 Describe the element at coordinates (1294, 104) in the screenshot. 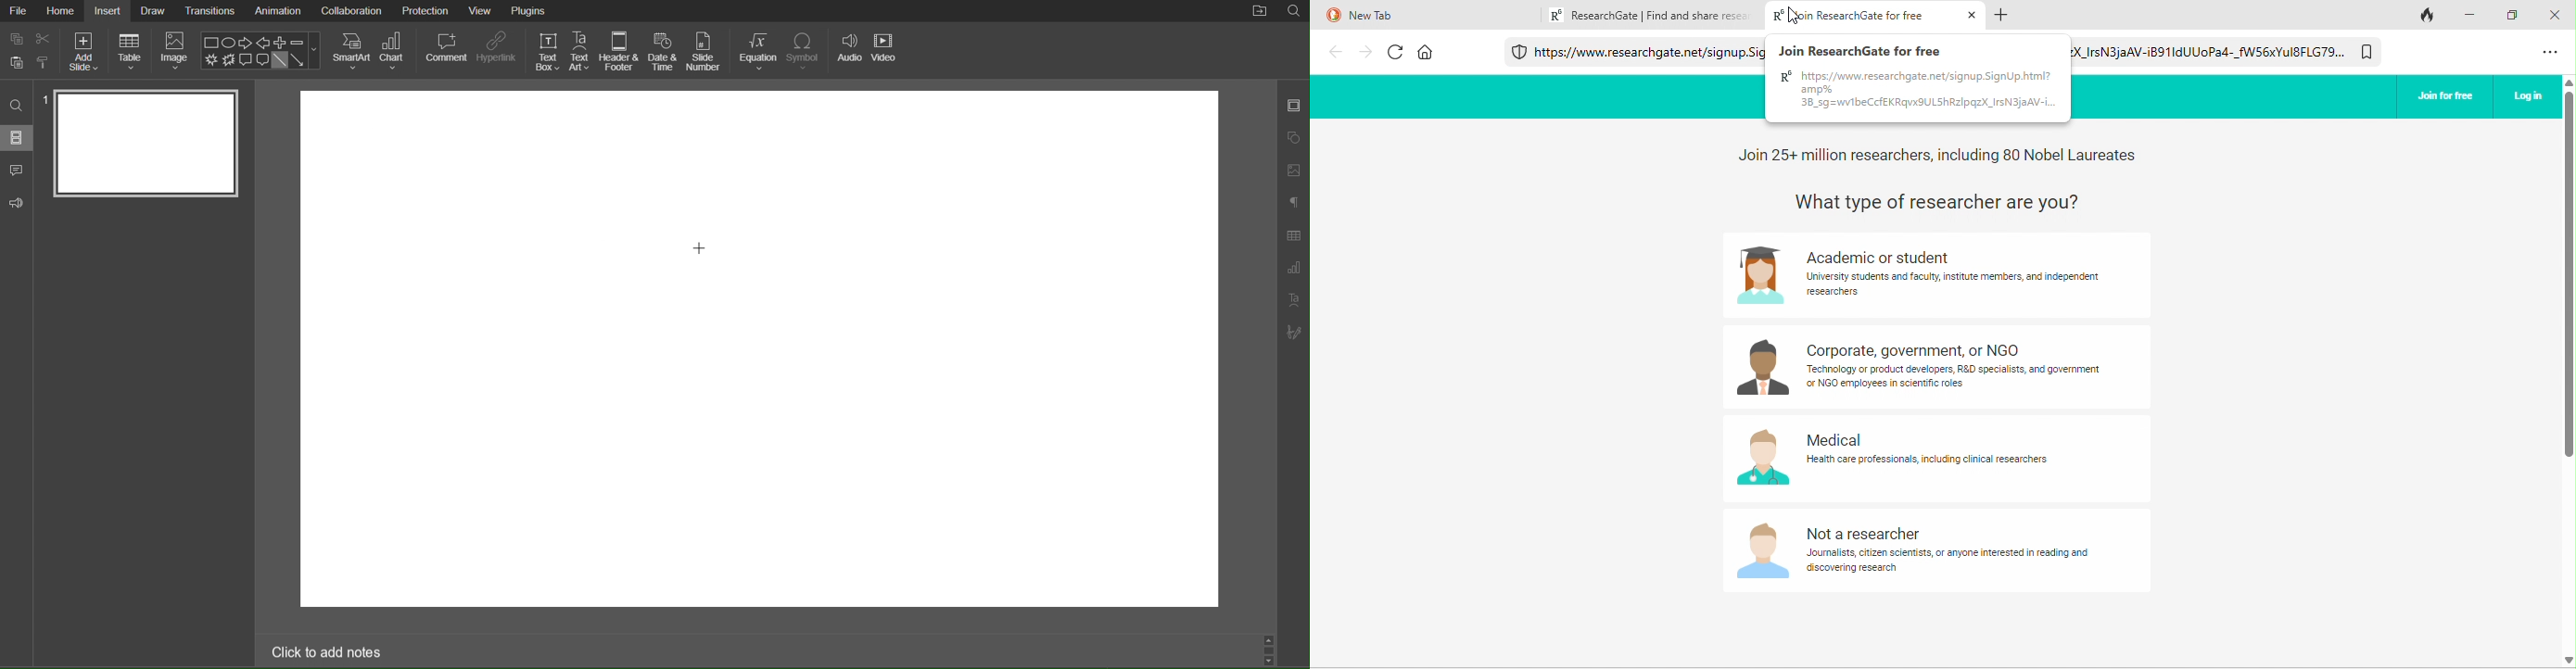

I see `Slide Settings` at that location.